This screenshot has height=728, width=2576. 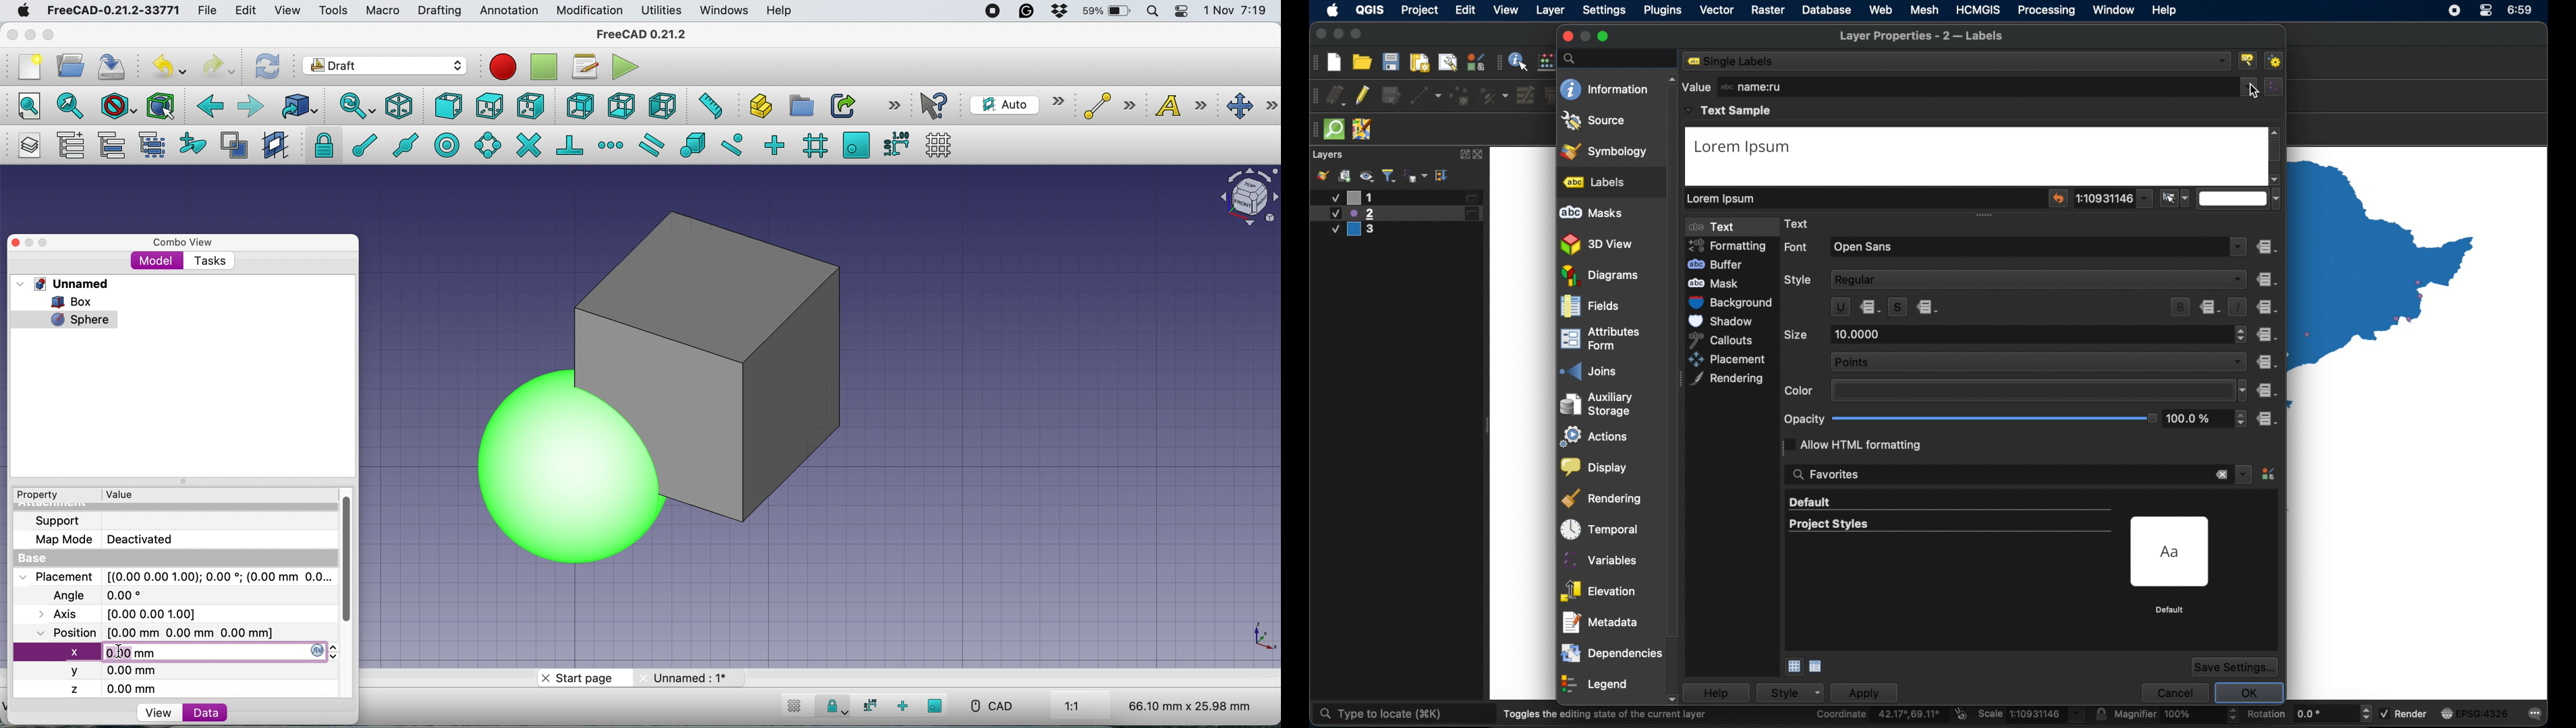 I want to click on help, so click(x=781, y=12).